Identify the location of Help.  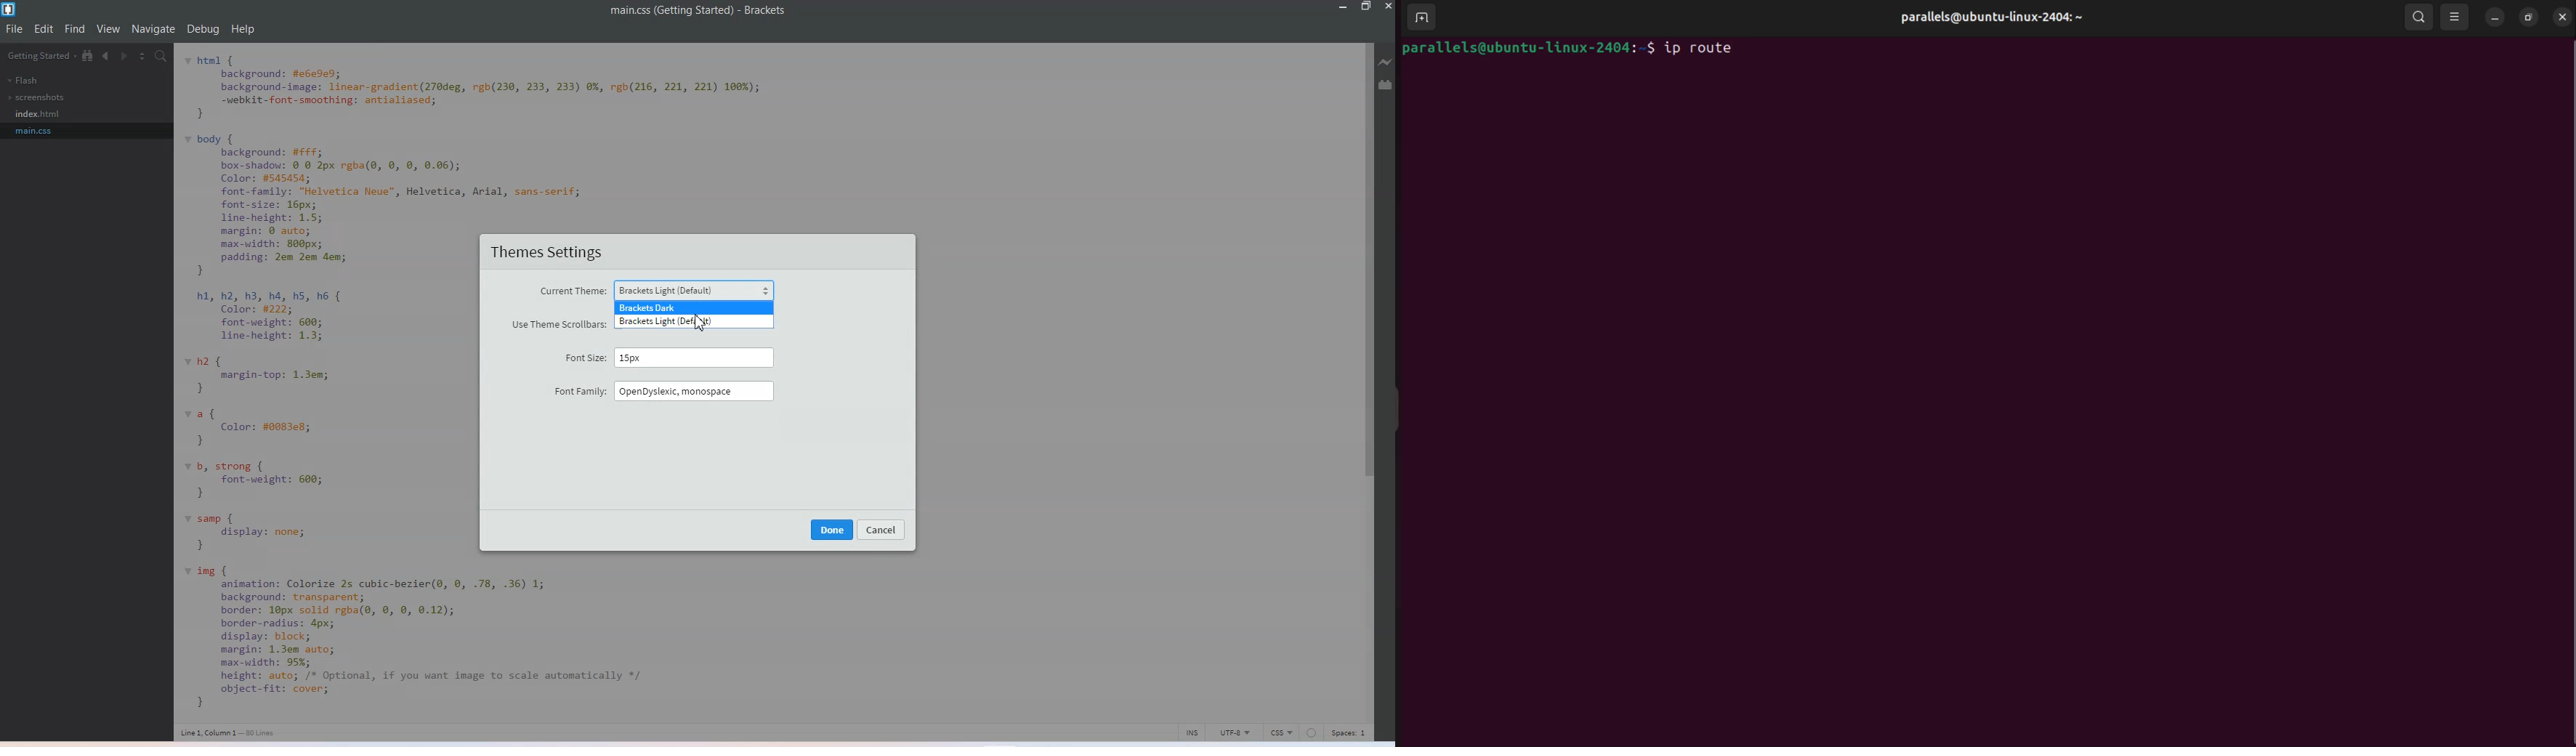
(243, 30).